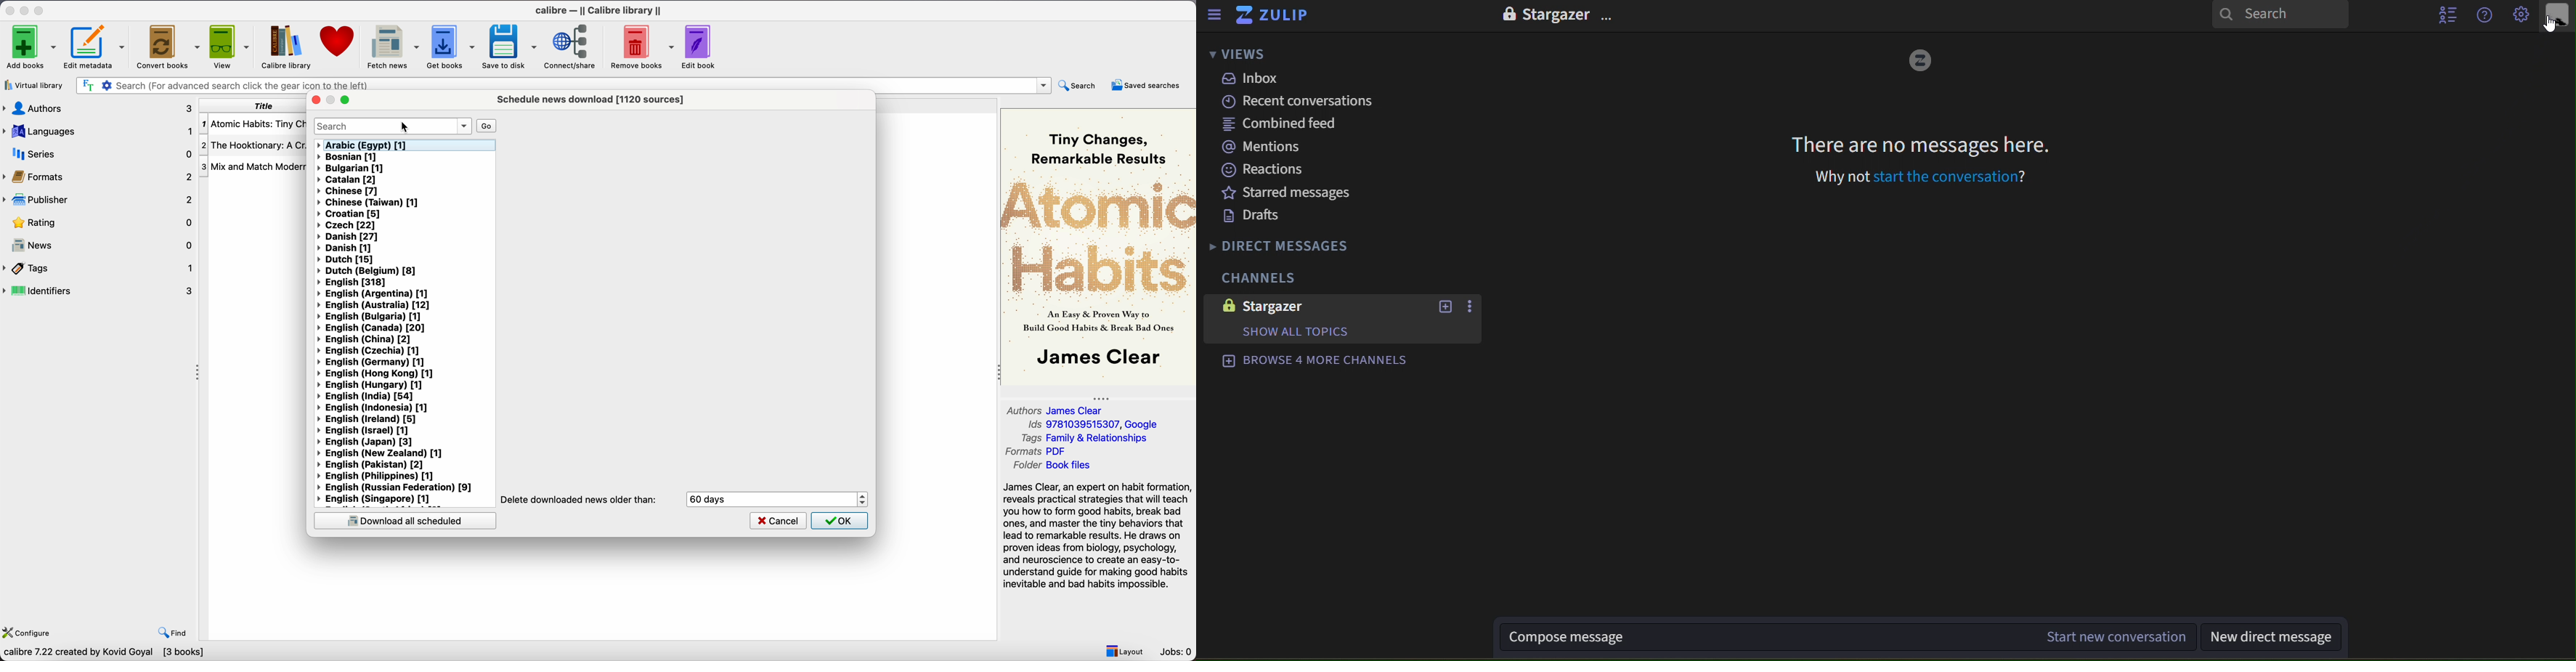 Image resolution: width=2576 pixels, height=672 pixels. I want to click on maximize, so click(40, 9).